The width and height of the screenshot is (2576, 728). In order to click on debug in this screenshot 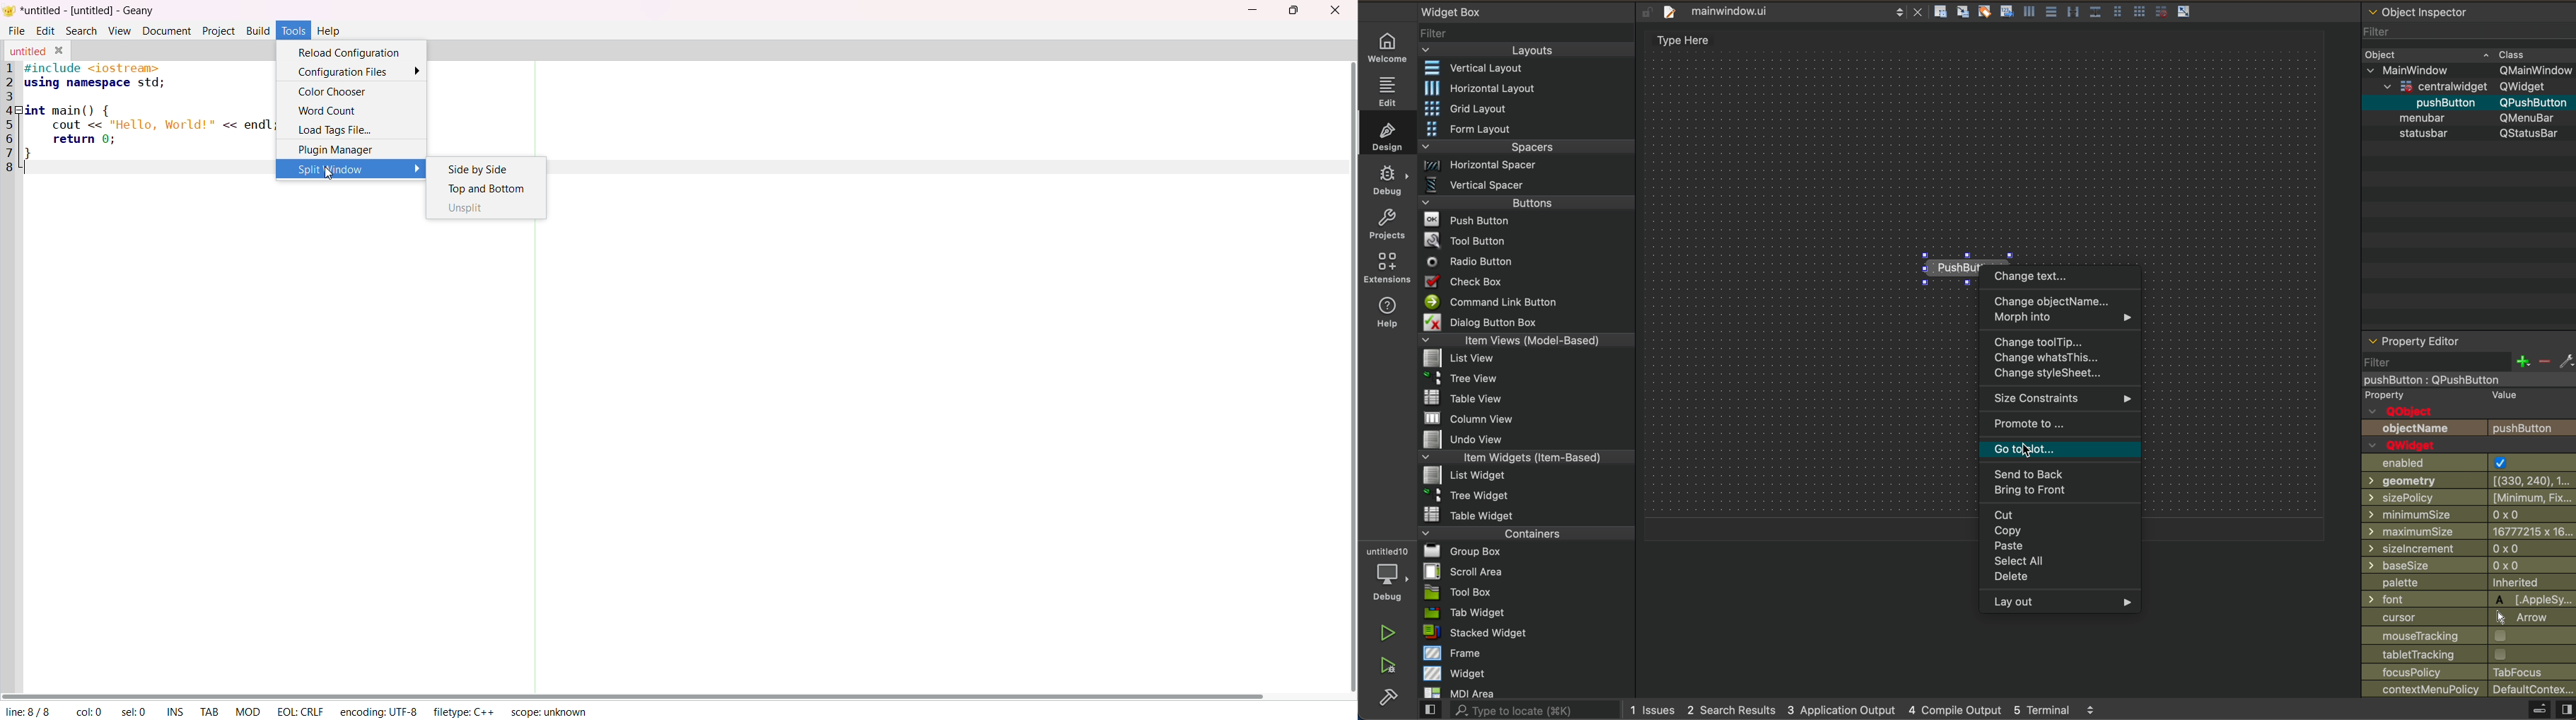, I will do `click(1386, 181)`.